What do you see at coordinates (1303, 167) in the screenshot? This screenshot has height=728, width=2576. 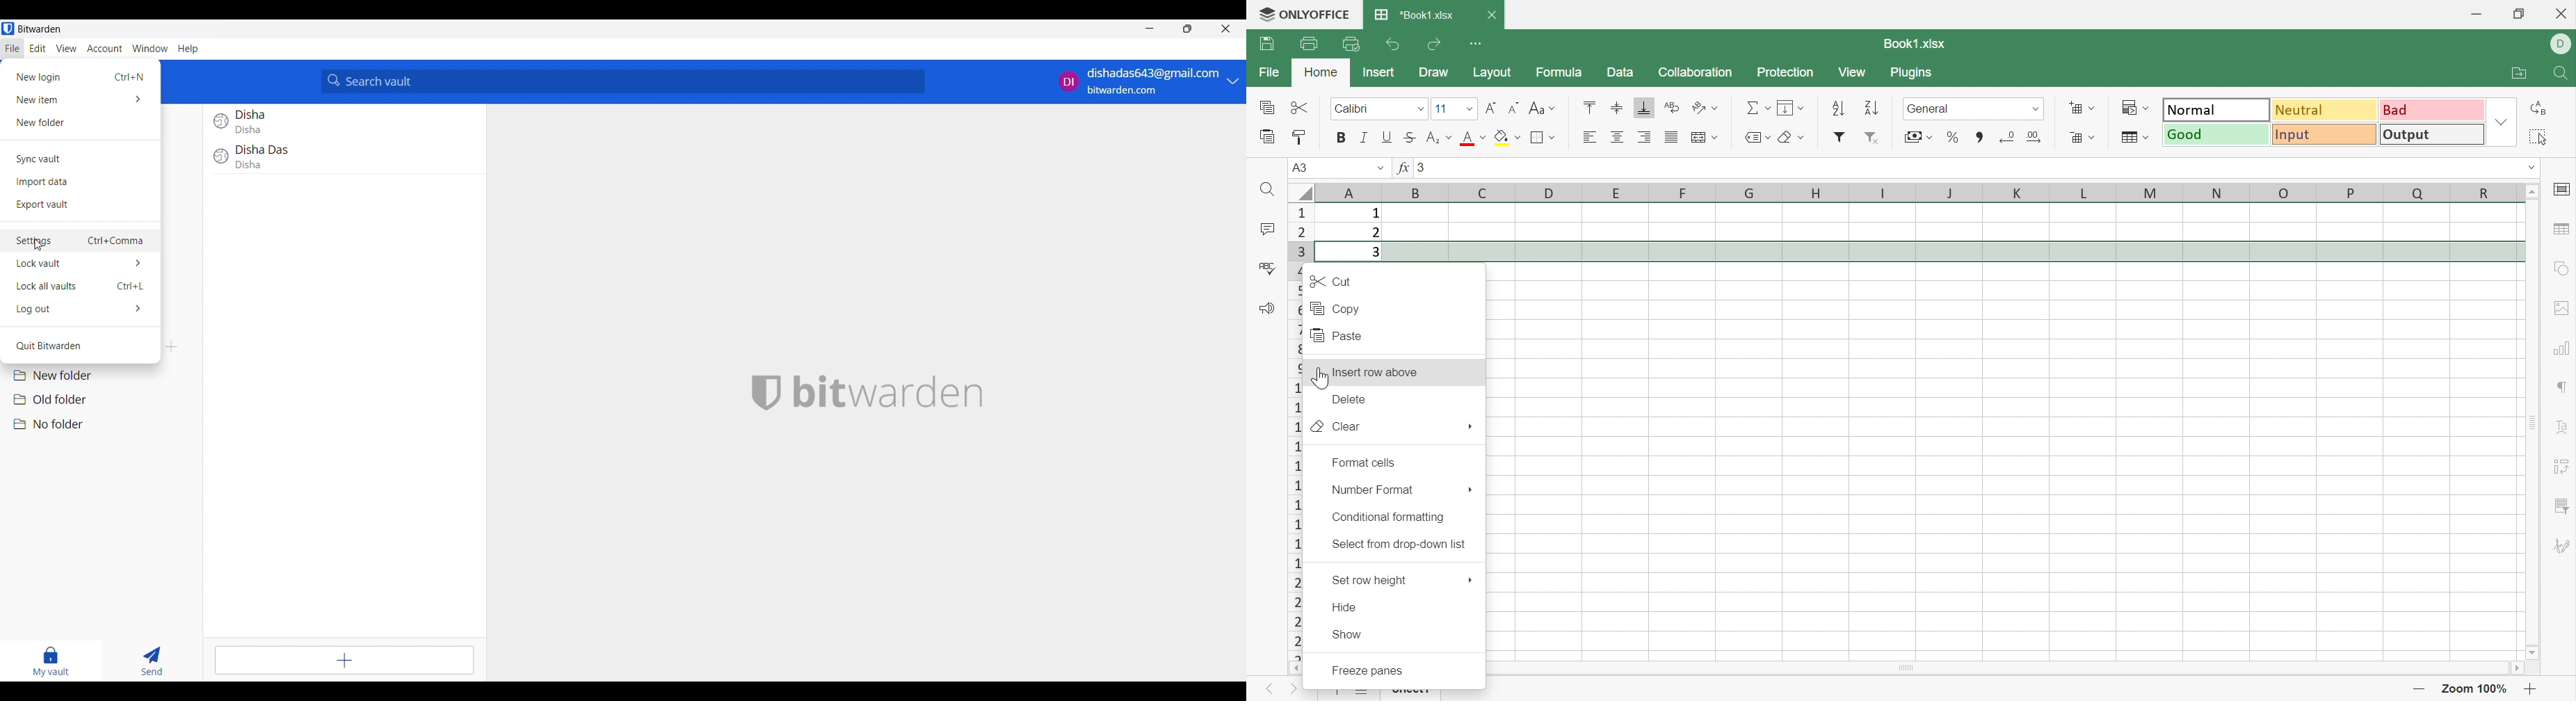 I see `A3` at bounding box center [1303, 167].